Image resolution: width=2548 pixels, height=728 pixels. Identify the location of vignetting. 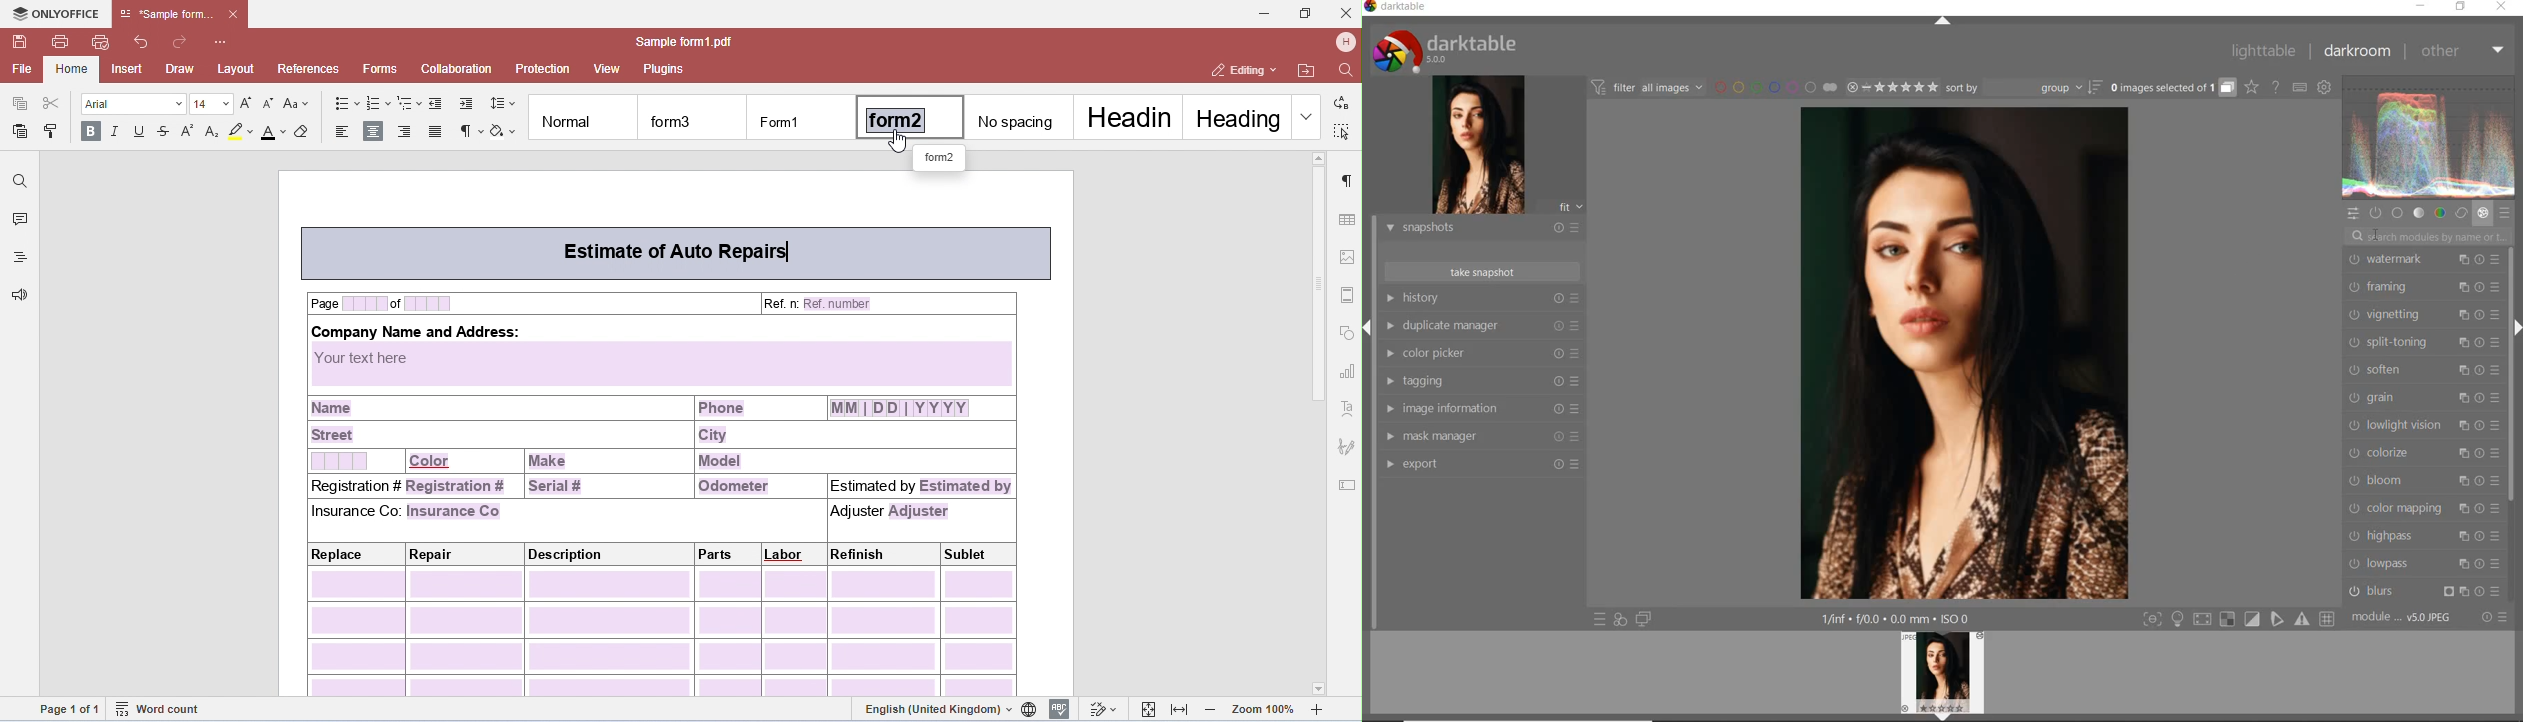
(2423, 315).